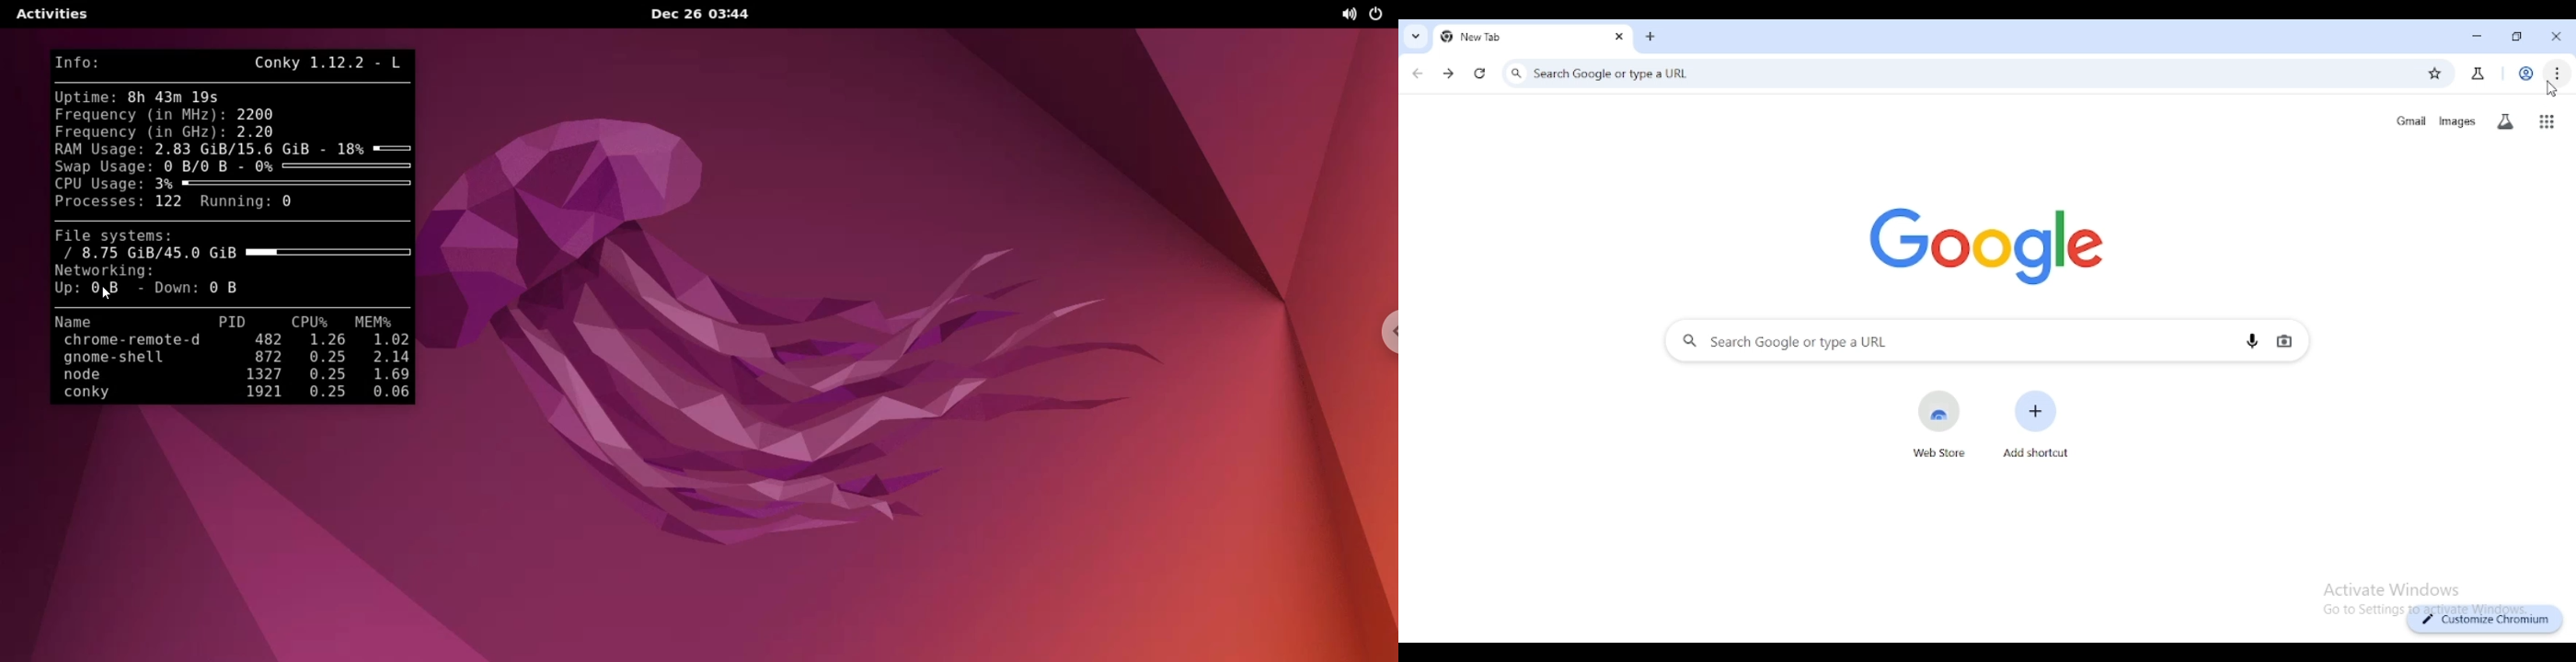  What do you see at coordinates (1417, 74) in the screenshot?
I see `click to go back` at bounding box center [1417, 74].